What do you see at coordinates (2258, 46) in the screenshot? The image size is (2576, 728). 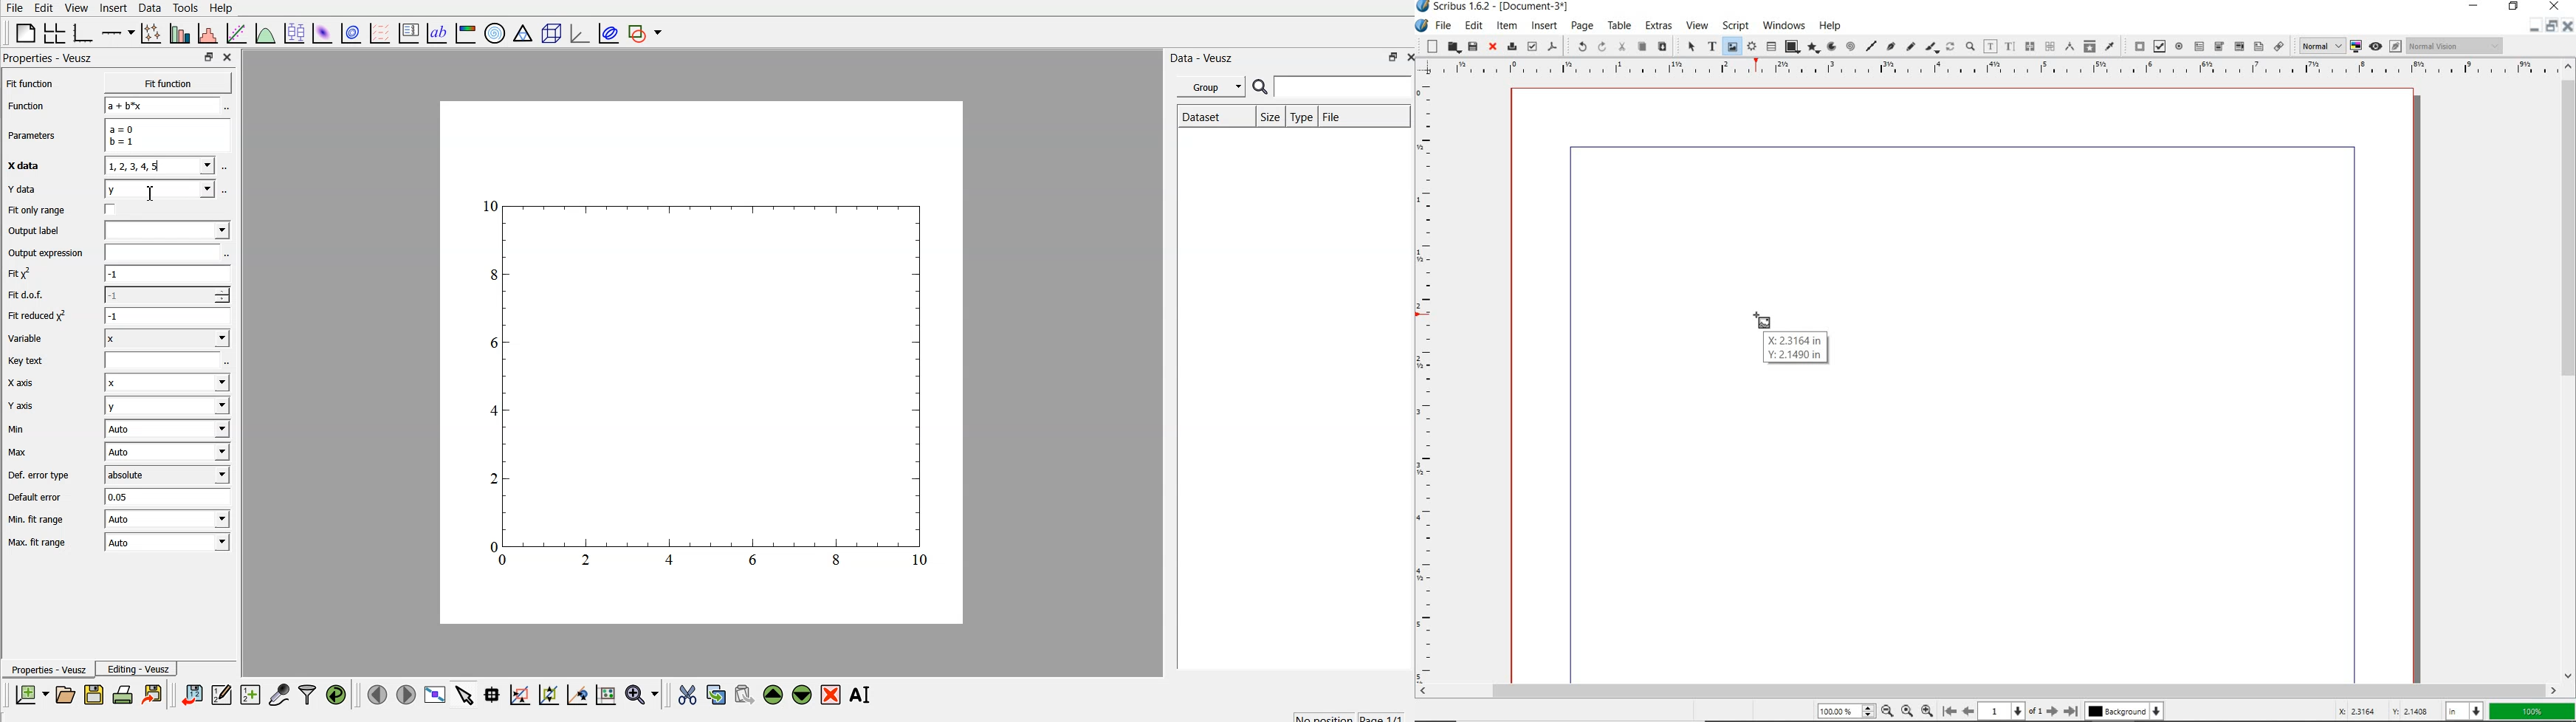 I see `pdf list box` at bounding box center [2258, 46].